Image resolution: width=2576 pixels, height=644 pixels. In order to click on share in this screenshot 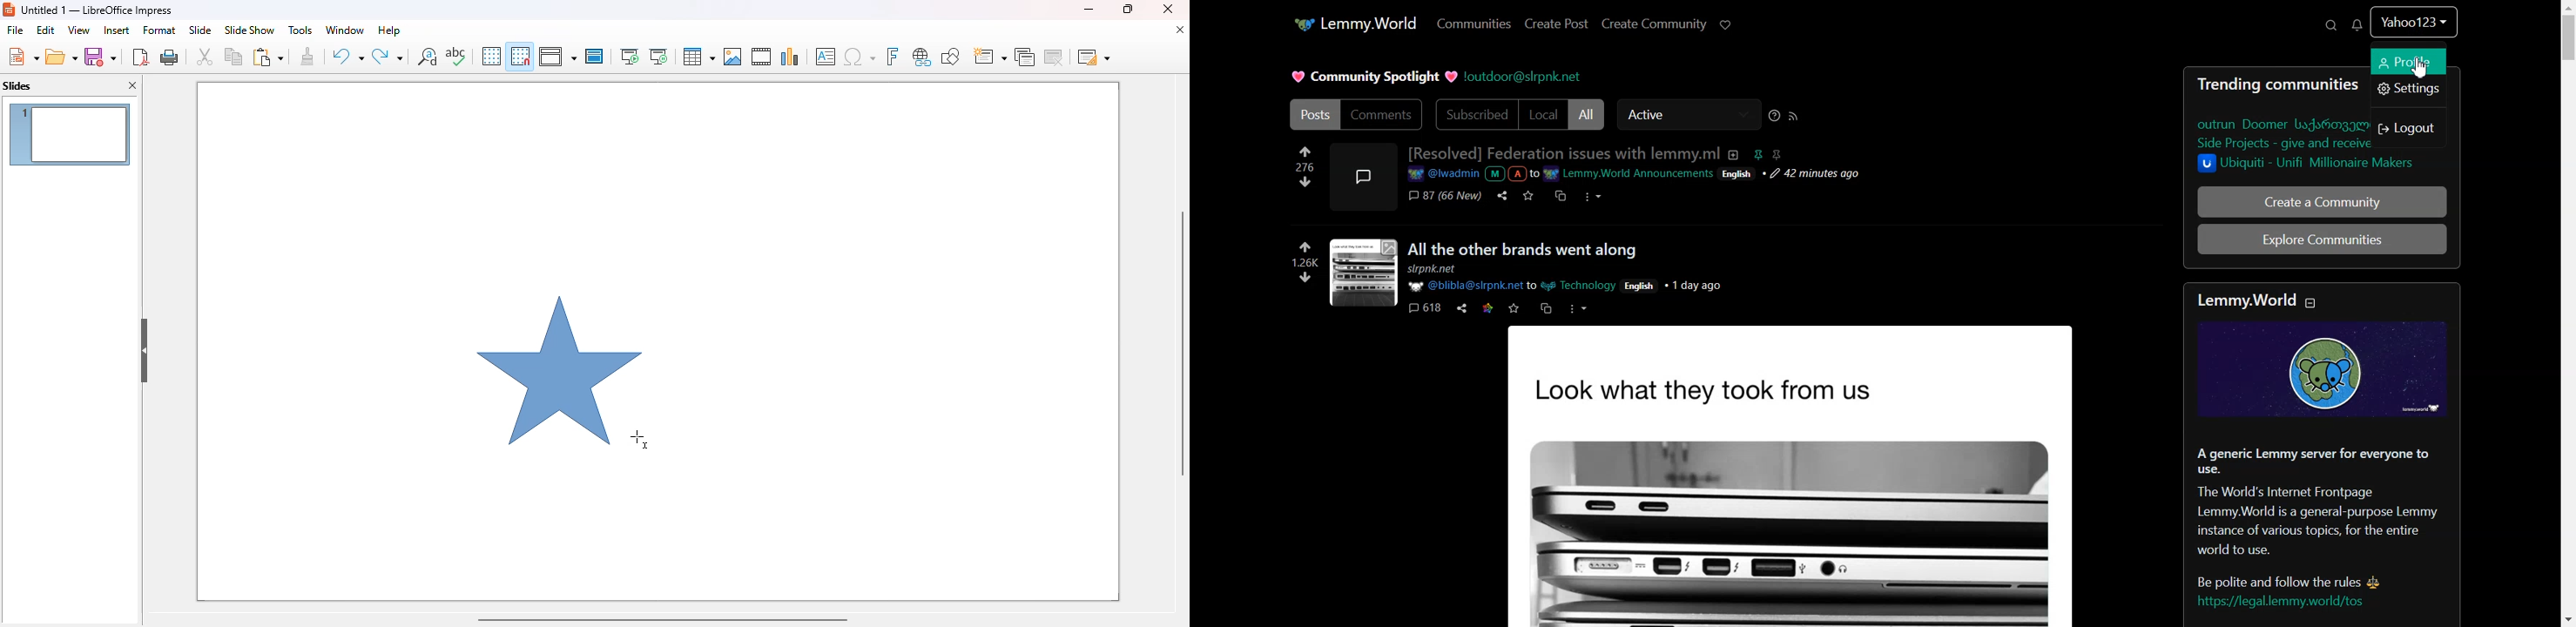, I will do `click(1462, 308)`.